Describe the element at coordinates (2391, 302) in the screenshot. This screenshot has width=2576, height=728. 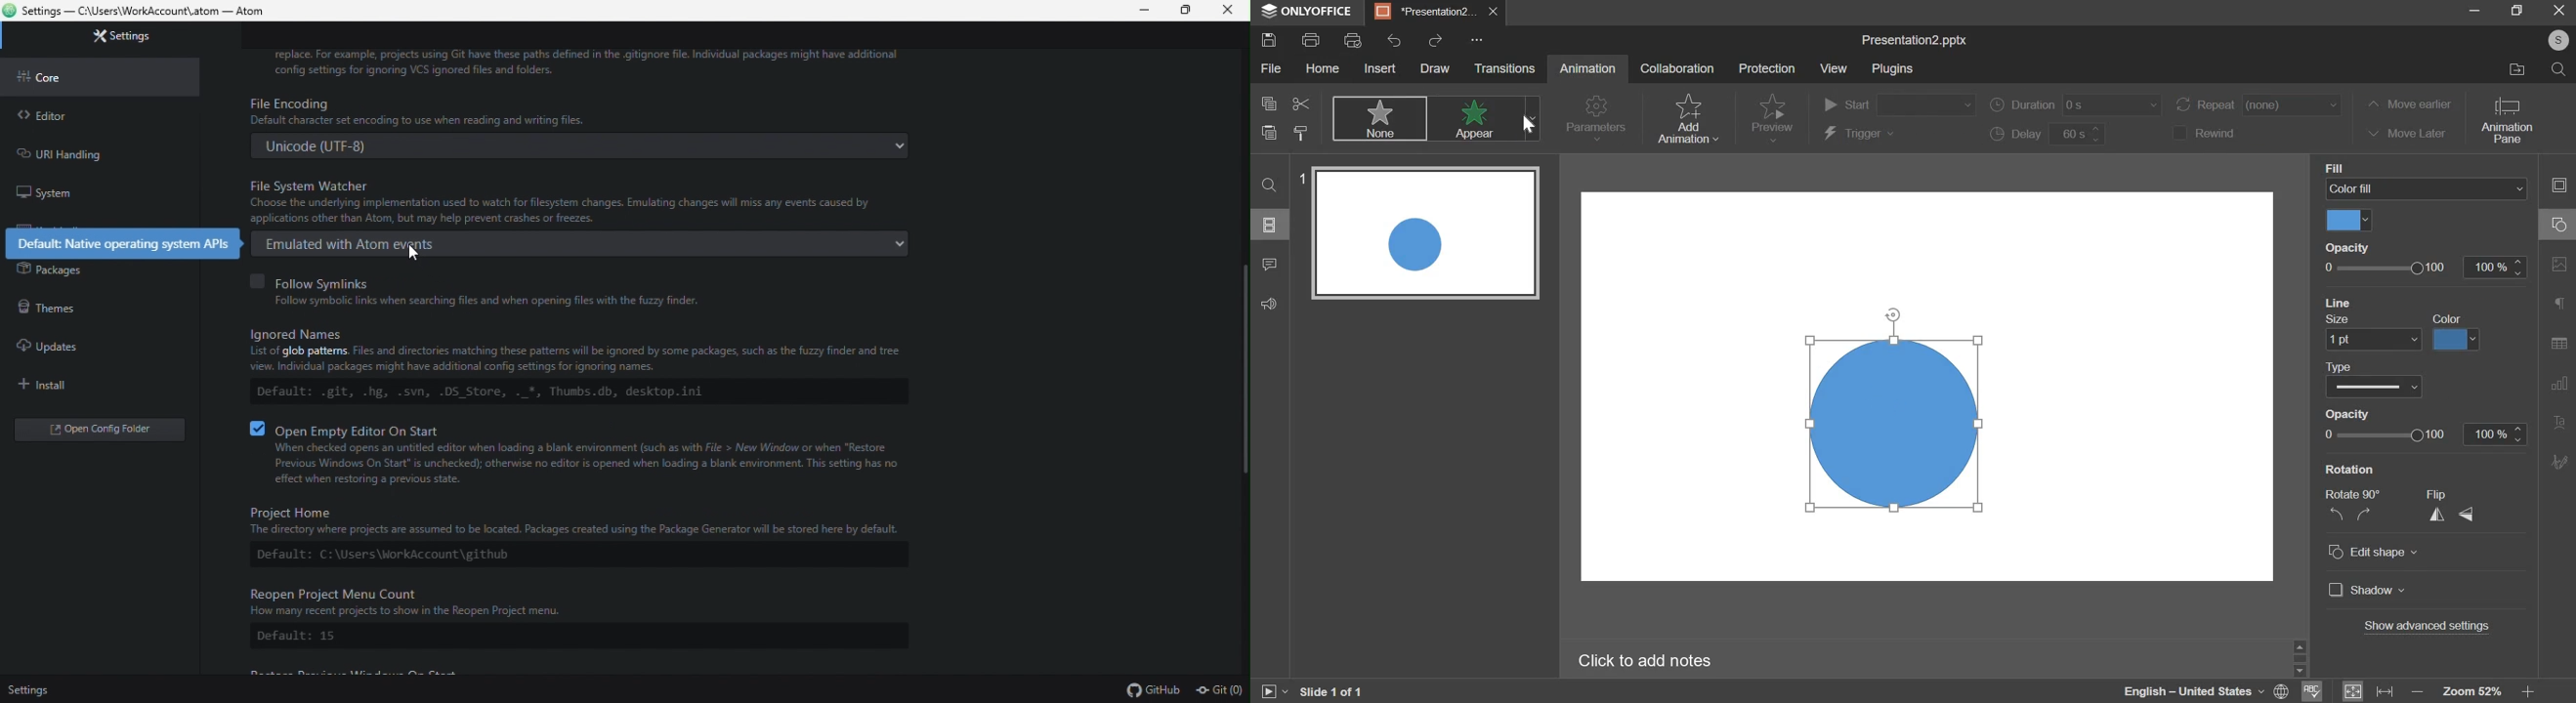
I see `reset background` at that location.